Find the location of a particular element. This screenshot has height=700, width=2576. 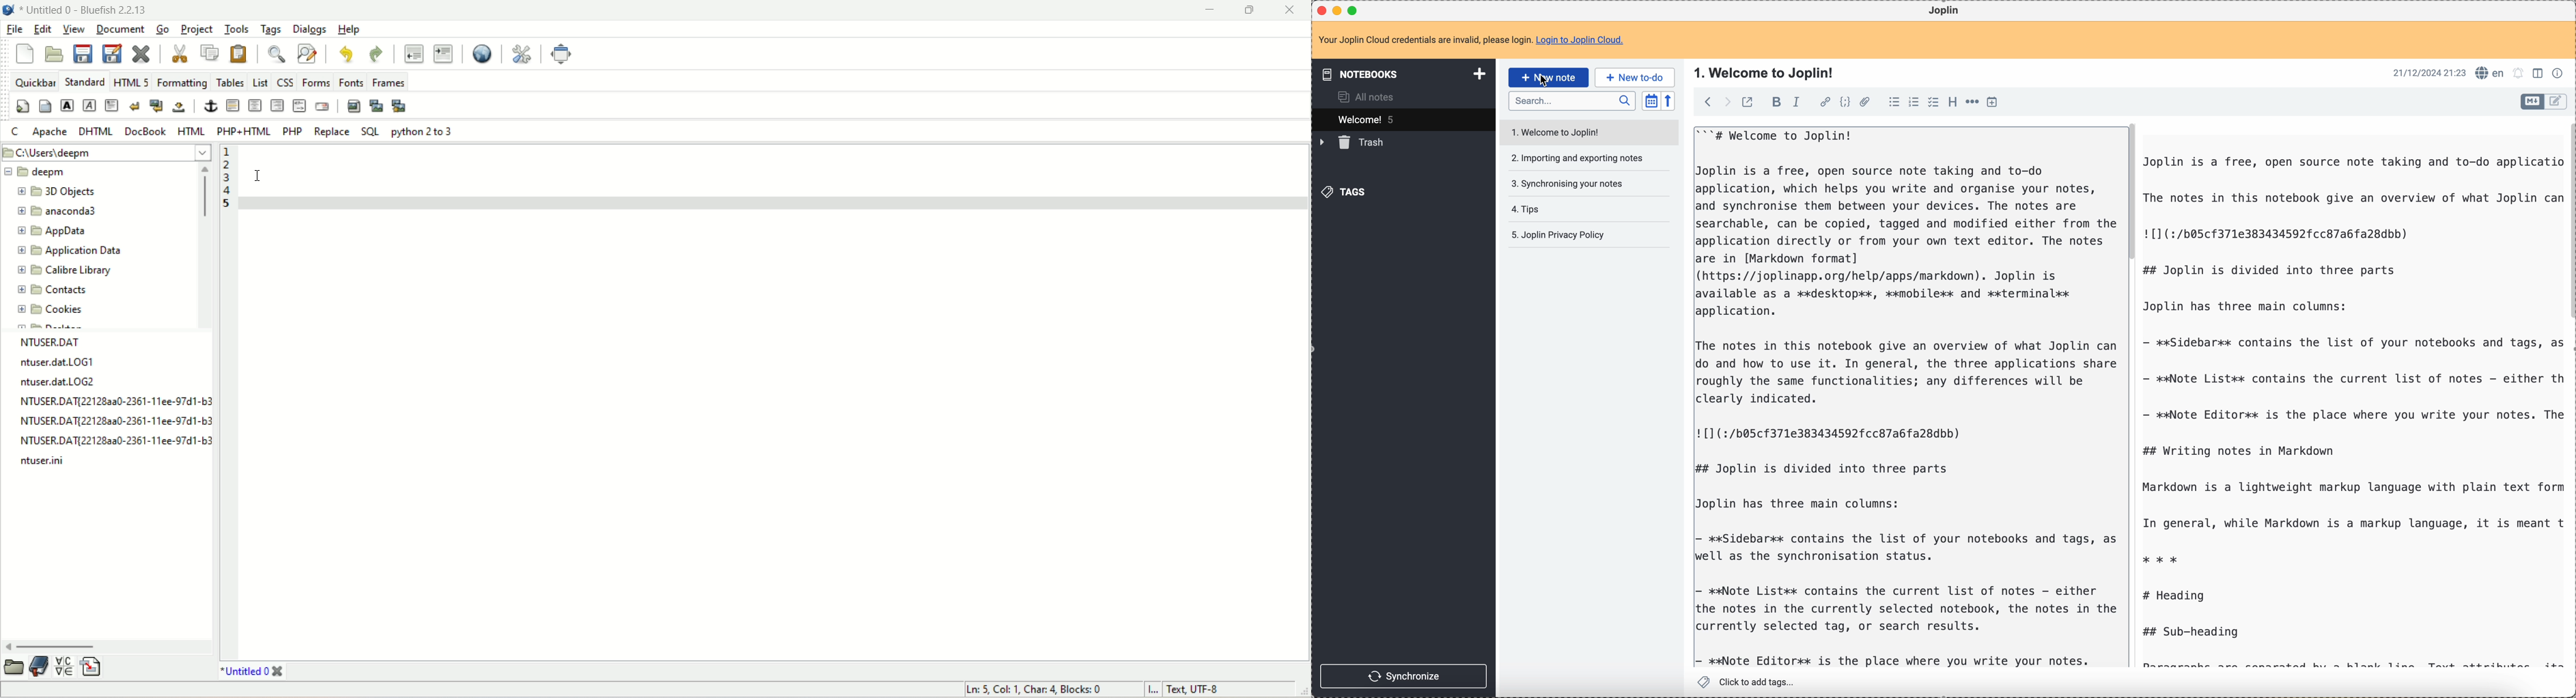

insert thumbnail is located at coordinates (377, 105).